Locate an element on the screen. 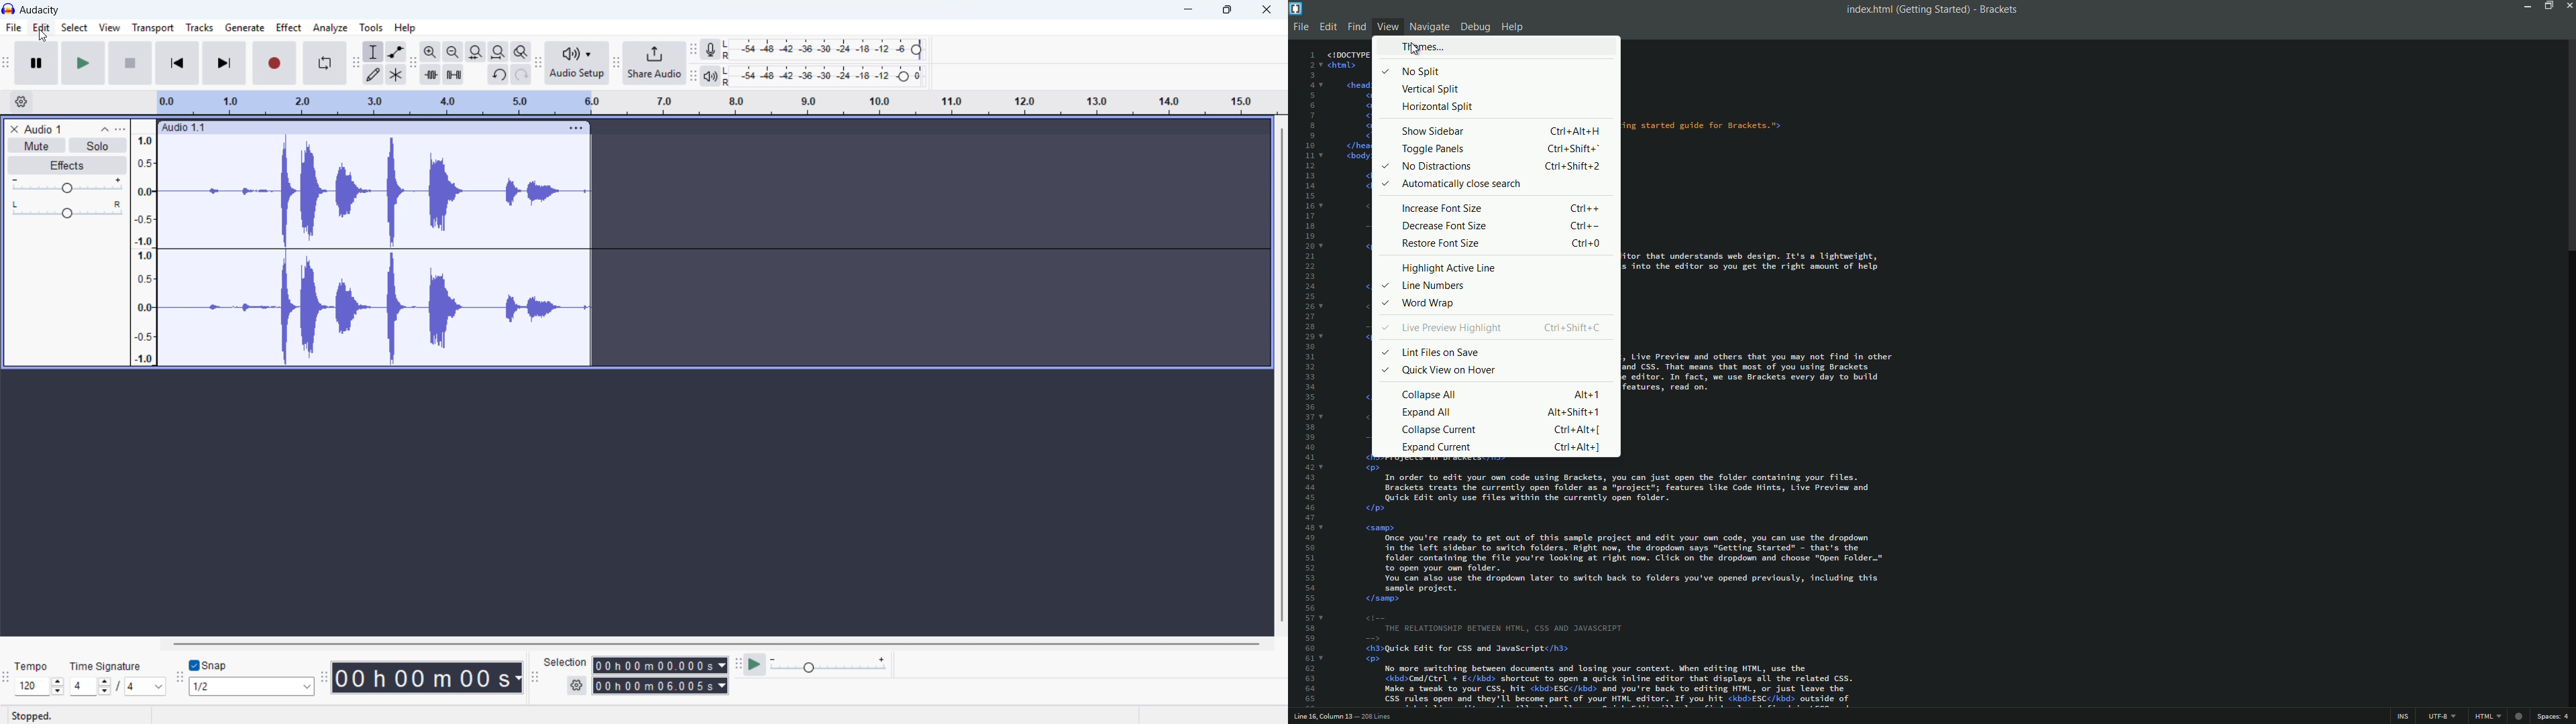 The image size is (2576, 728). remove track is located at coordinates (13, 129).